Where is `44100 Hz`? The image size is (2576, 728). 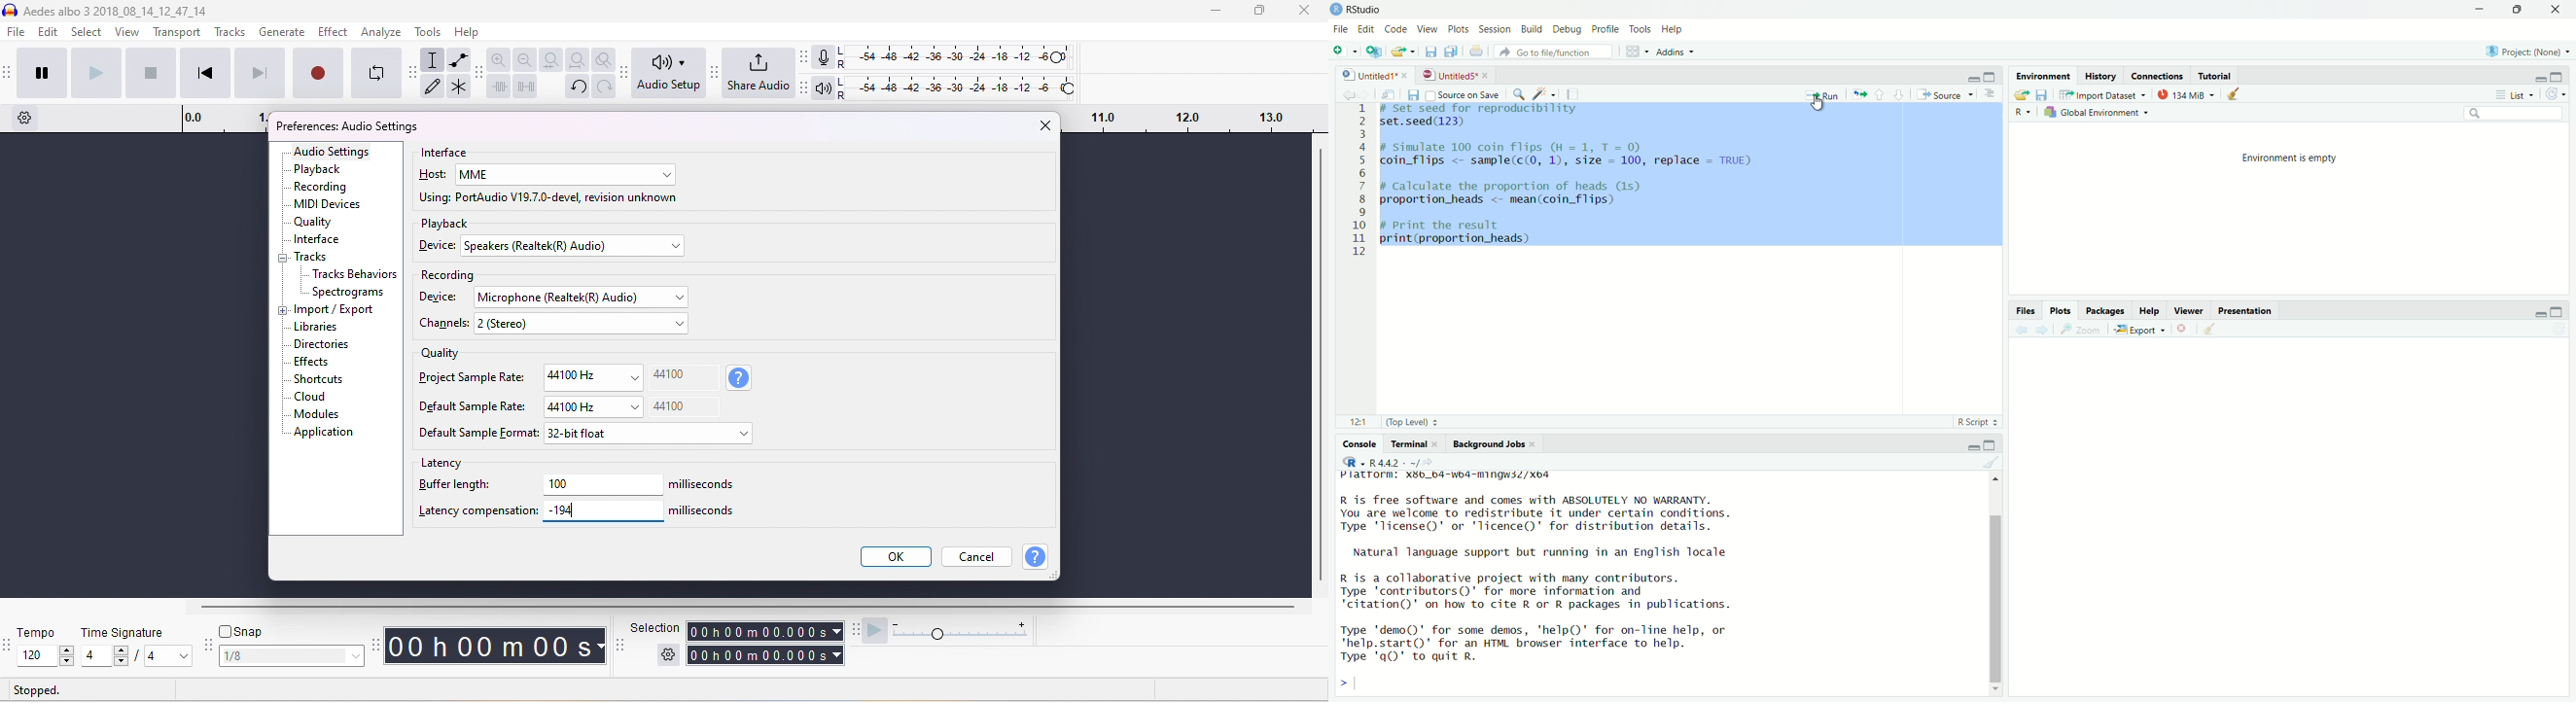 44100 Hz is located at coordinates (594, 406).